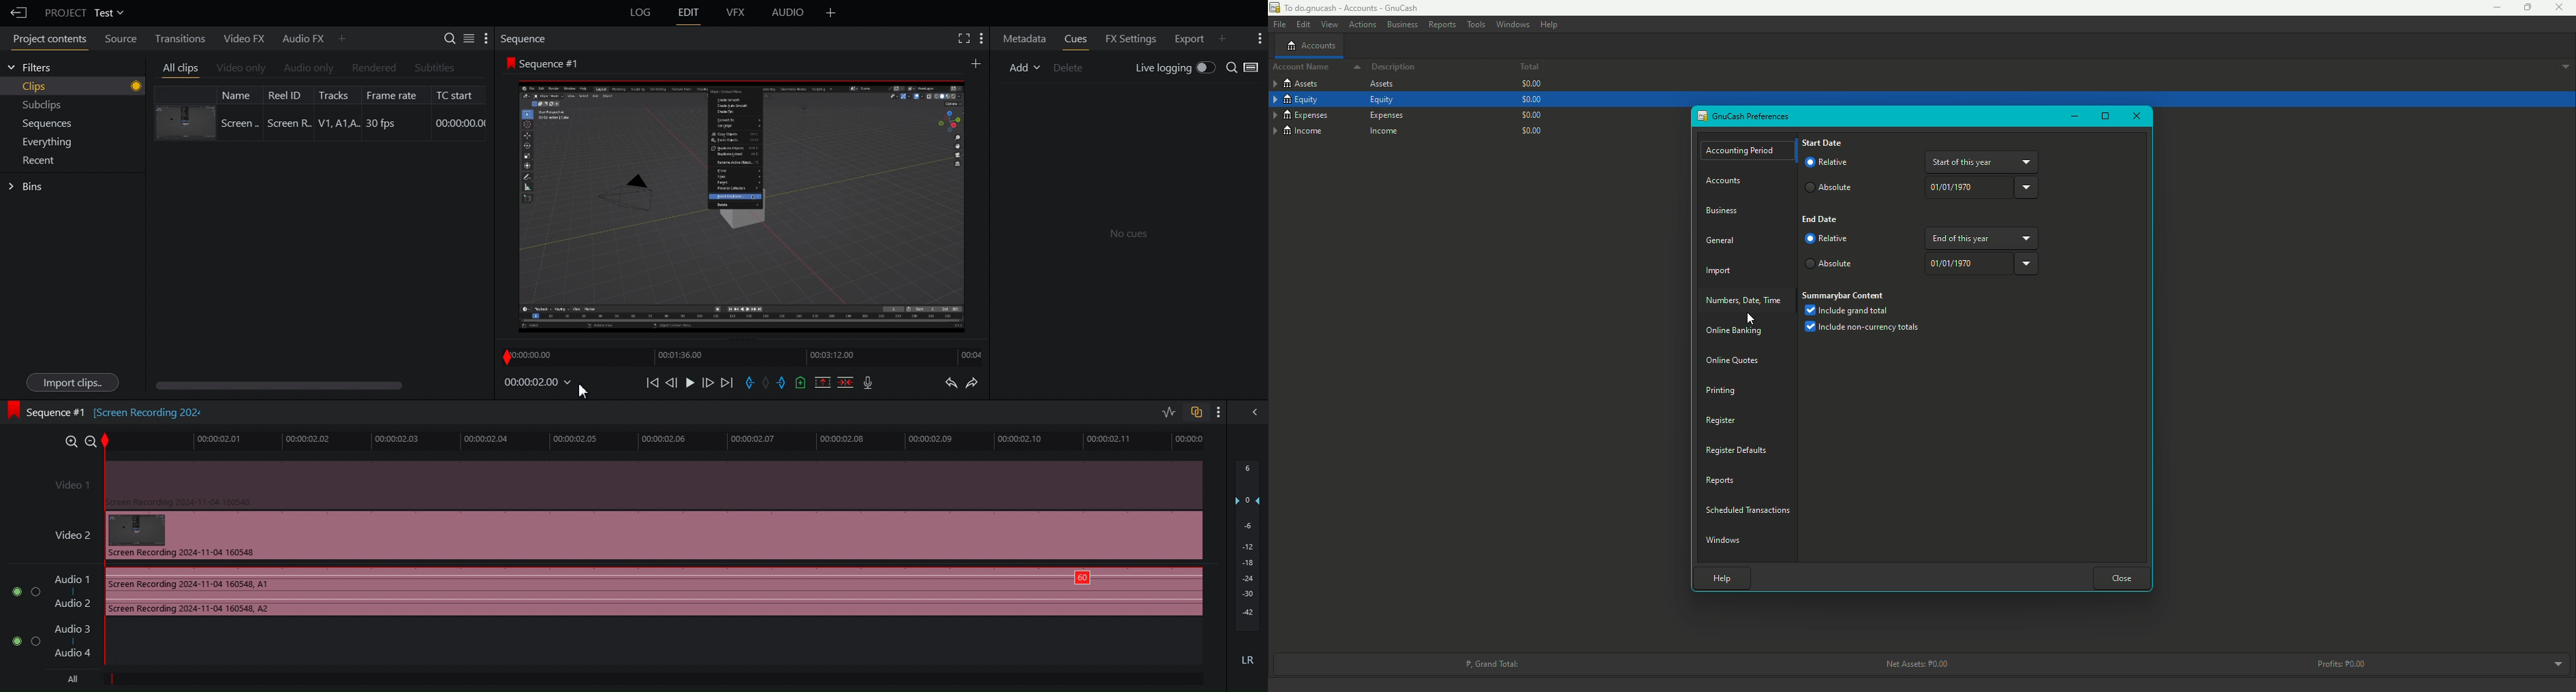 The height and width of the screenshot is (700, 2576). I want to click on Rendered, so click(373, 68).